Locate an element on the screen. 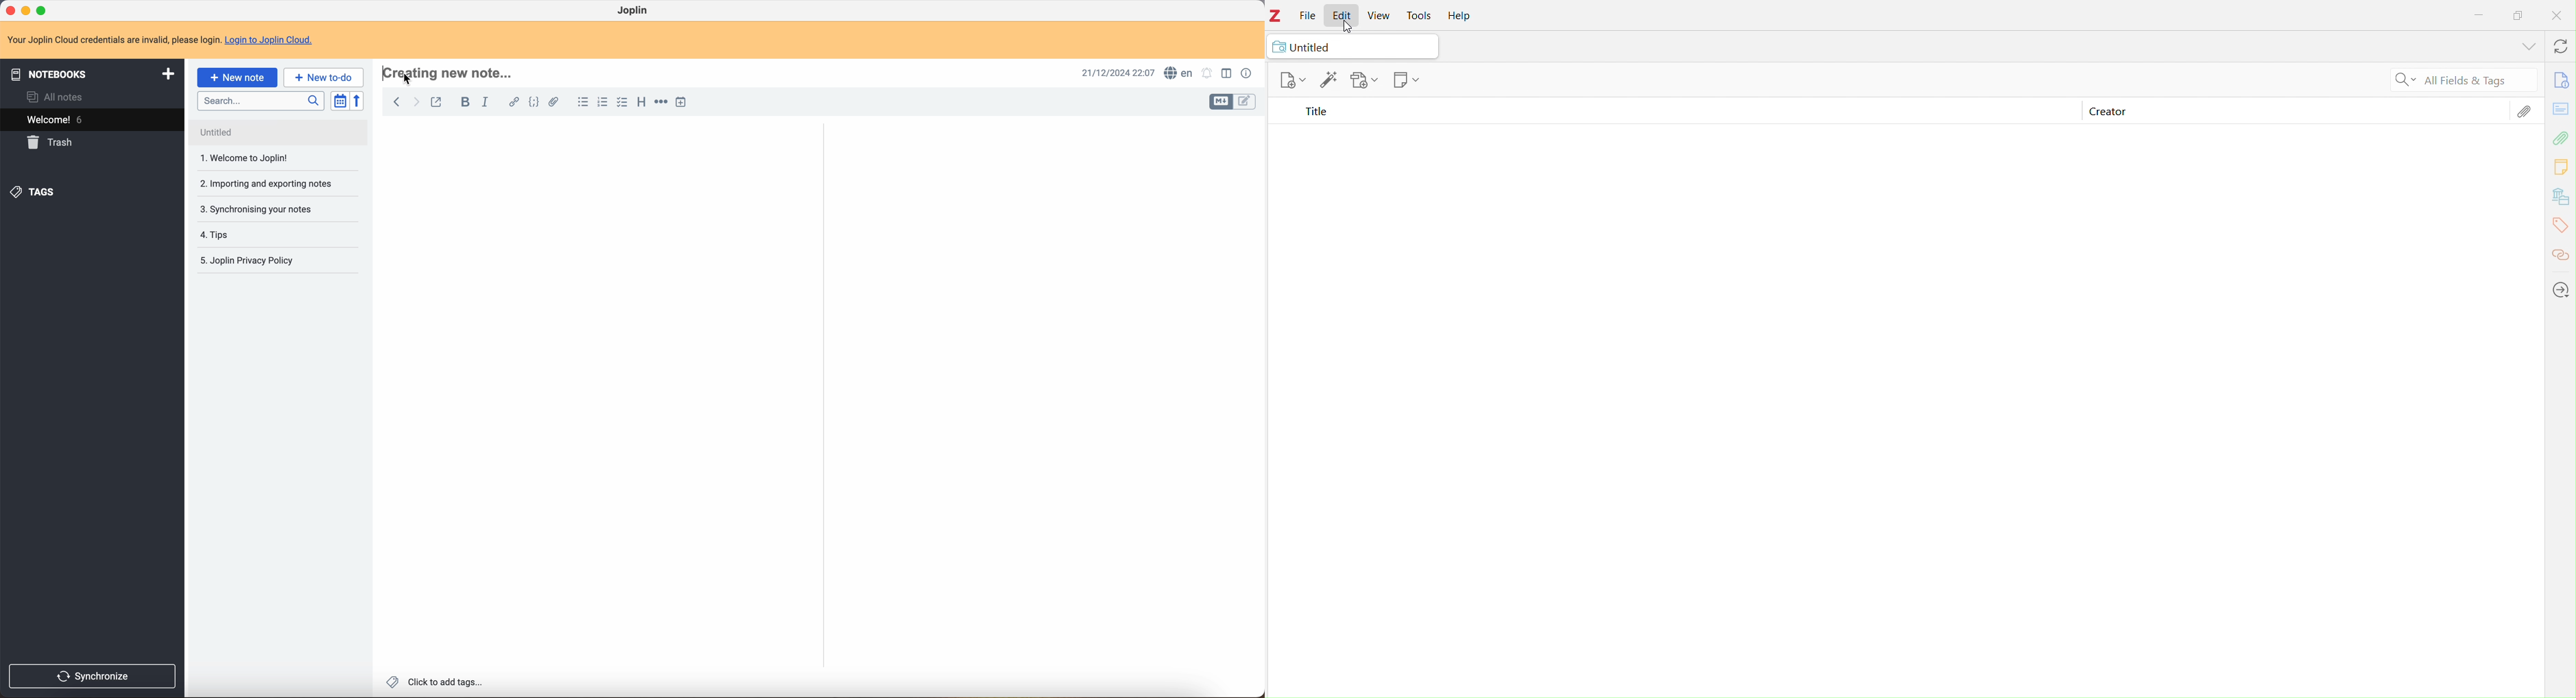 The width and height of the screenshot is (2576, 700). search bar is located at coordinates (262, 102).